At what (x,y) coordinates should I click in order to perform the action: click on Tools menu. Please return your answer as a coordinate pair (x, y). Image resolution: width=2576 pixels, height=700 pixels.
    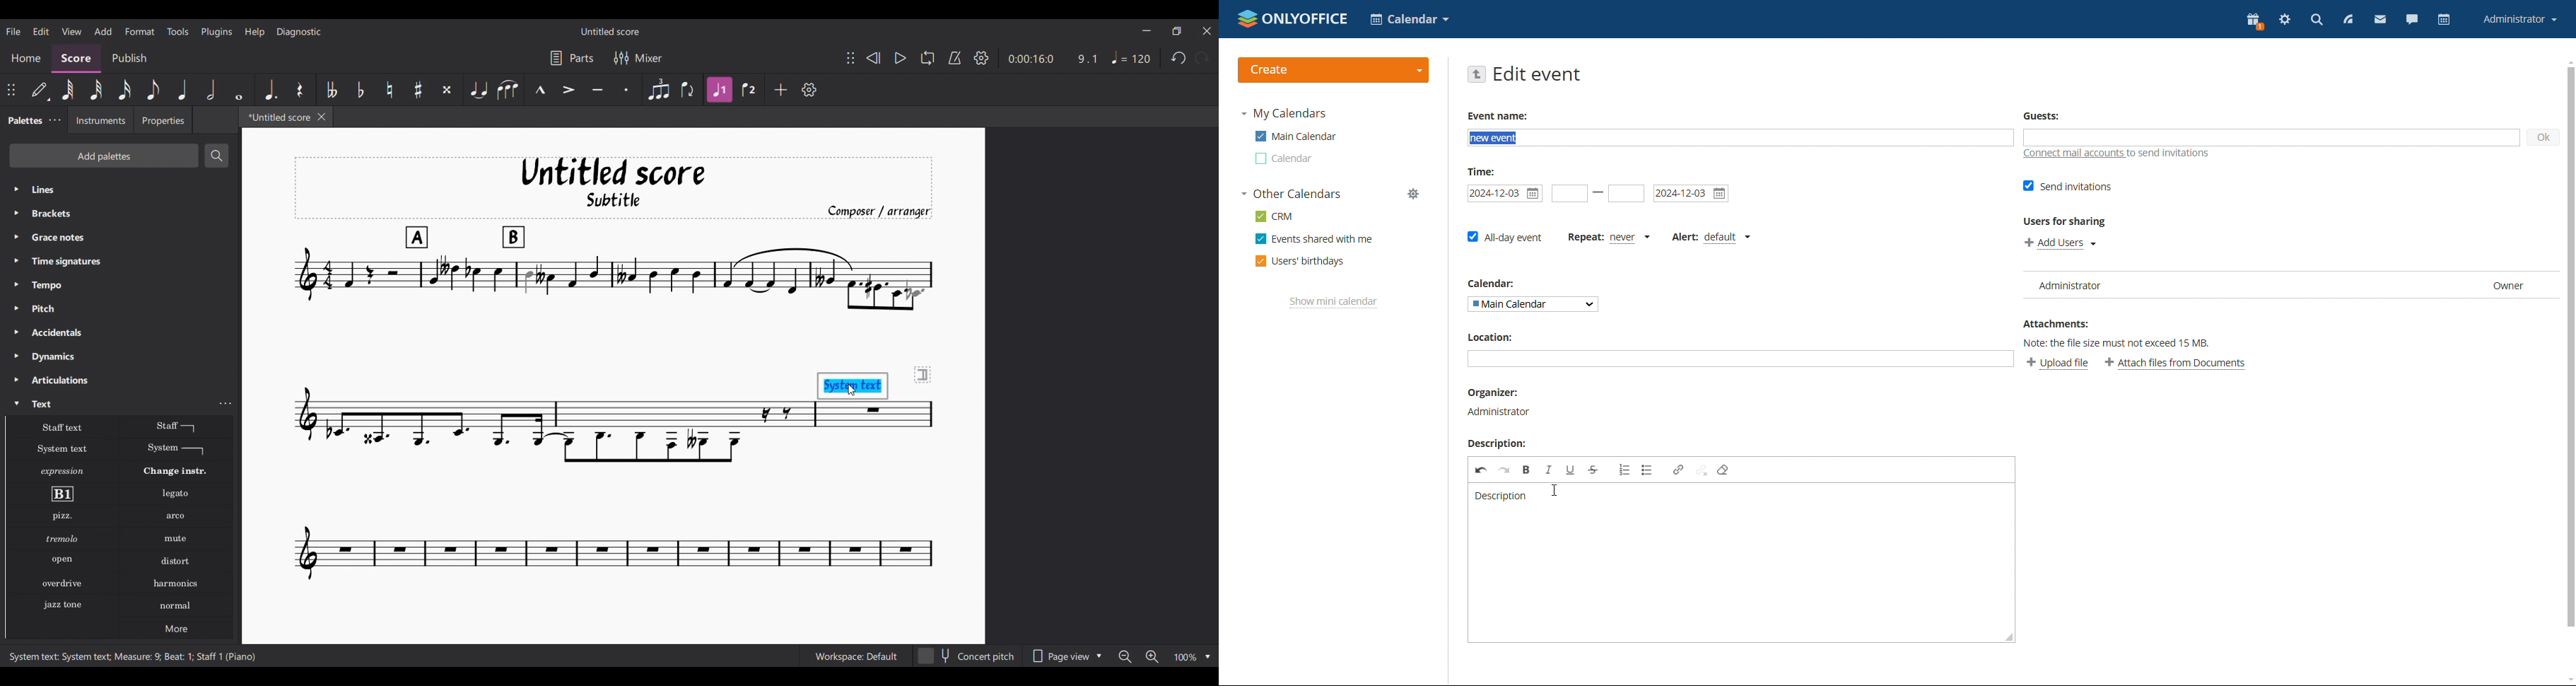
    Looking at the image, I should click on (178, 31).